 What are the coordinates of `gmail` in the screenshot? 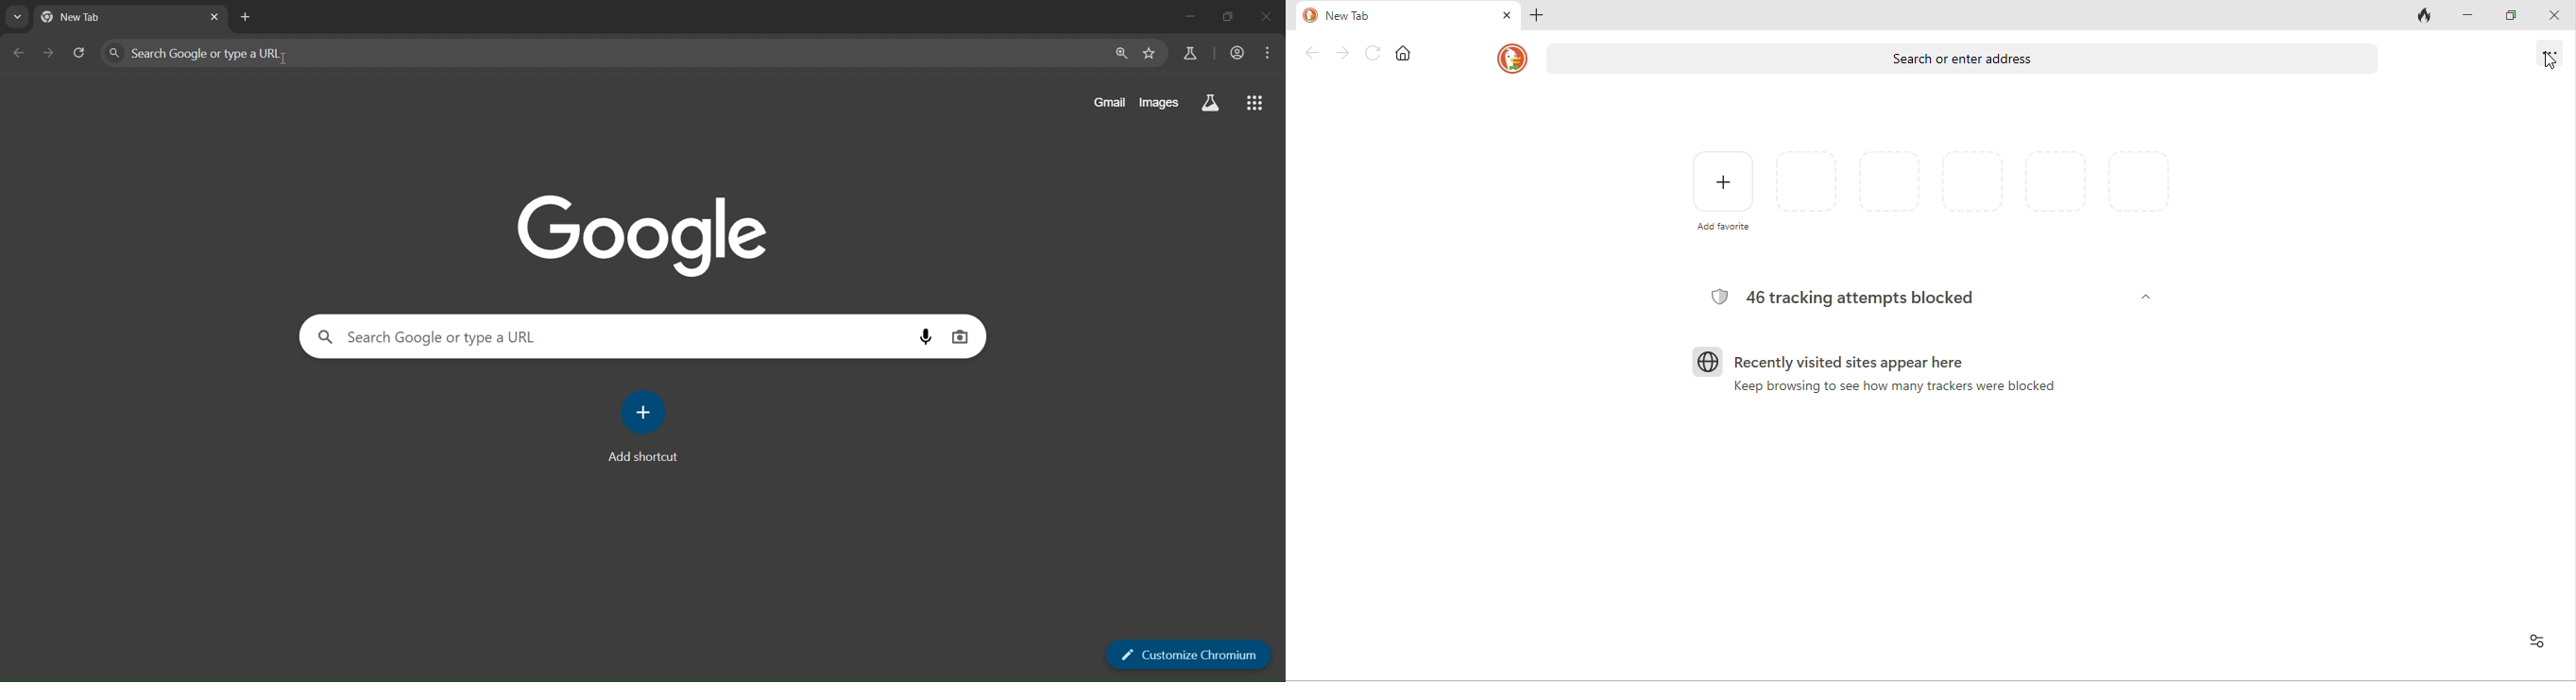 It's located at (1107, 103).